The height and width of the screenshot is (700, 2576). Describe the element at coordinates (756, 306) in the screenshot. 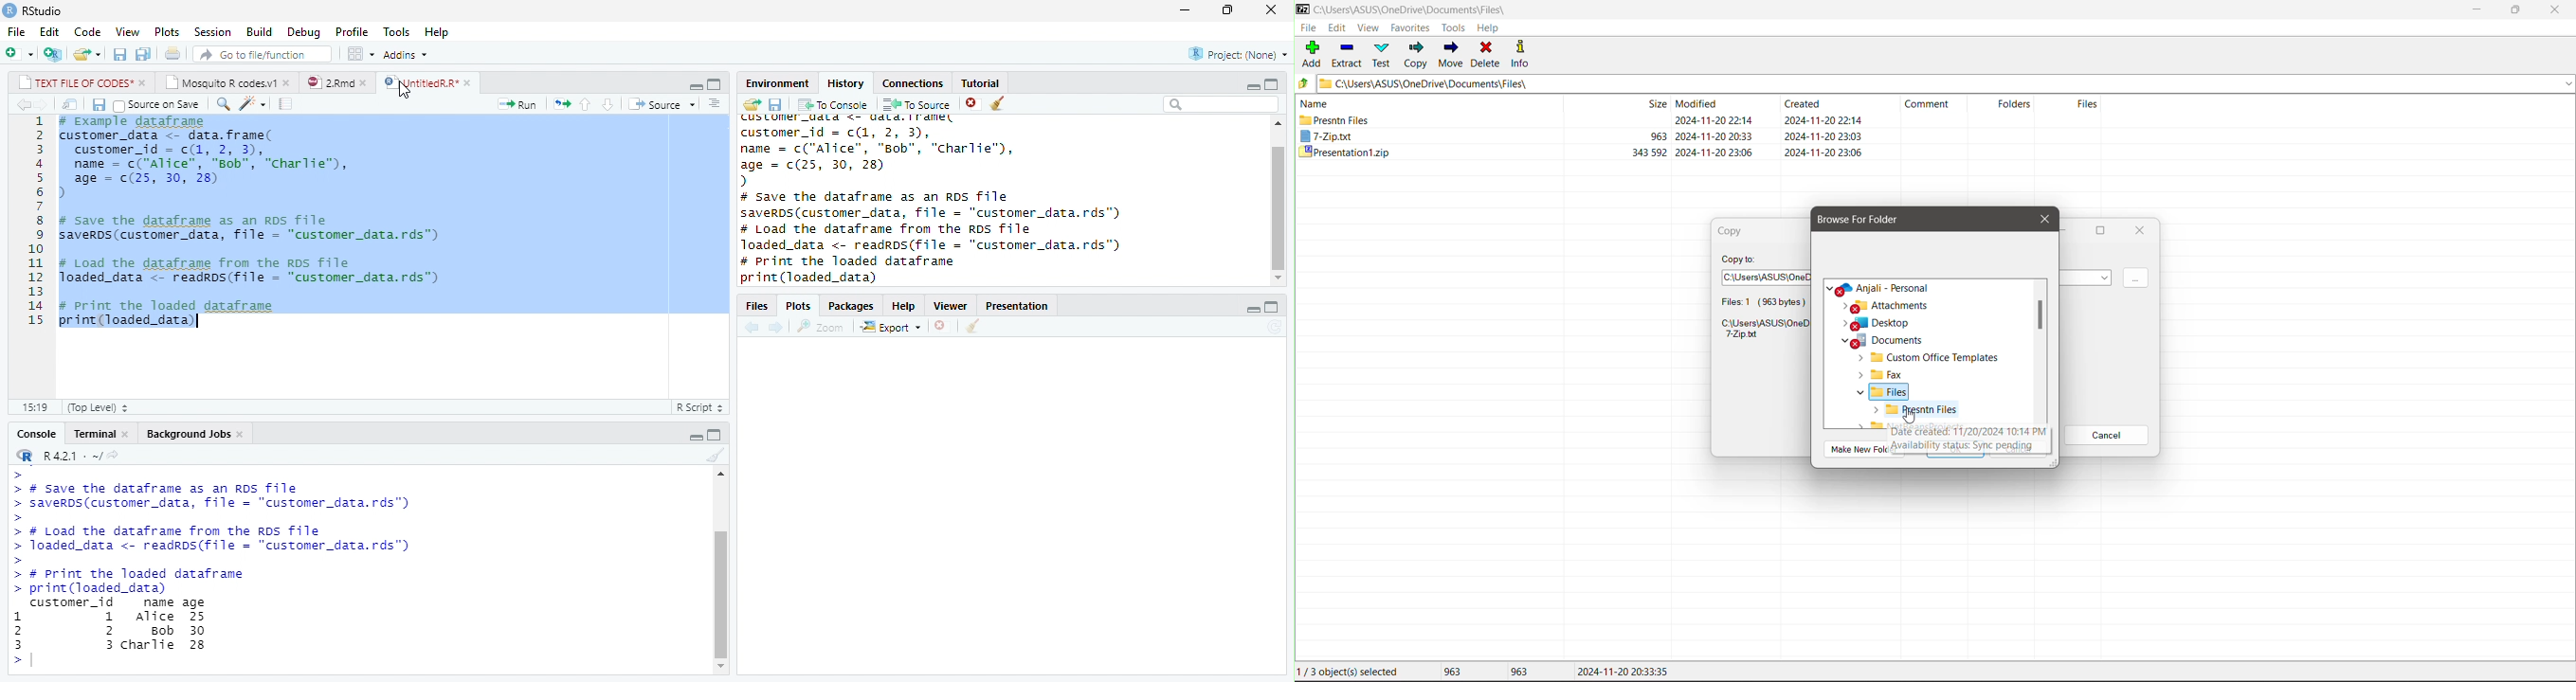

I see `Files` at that location.